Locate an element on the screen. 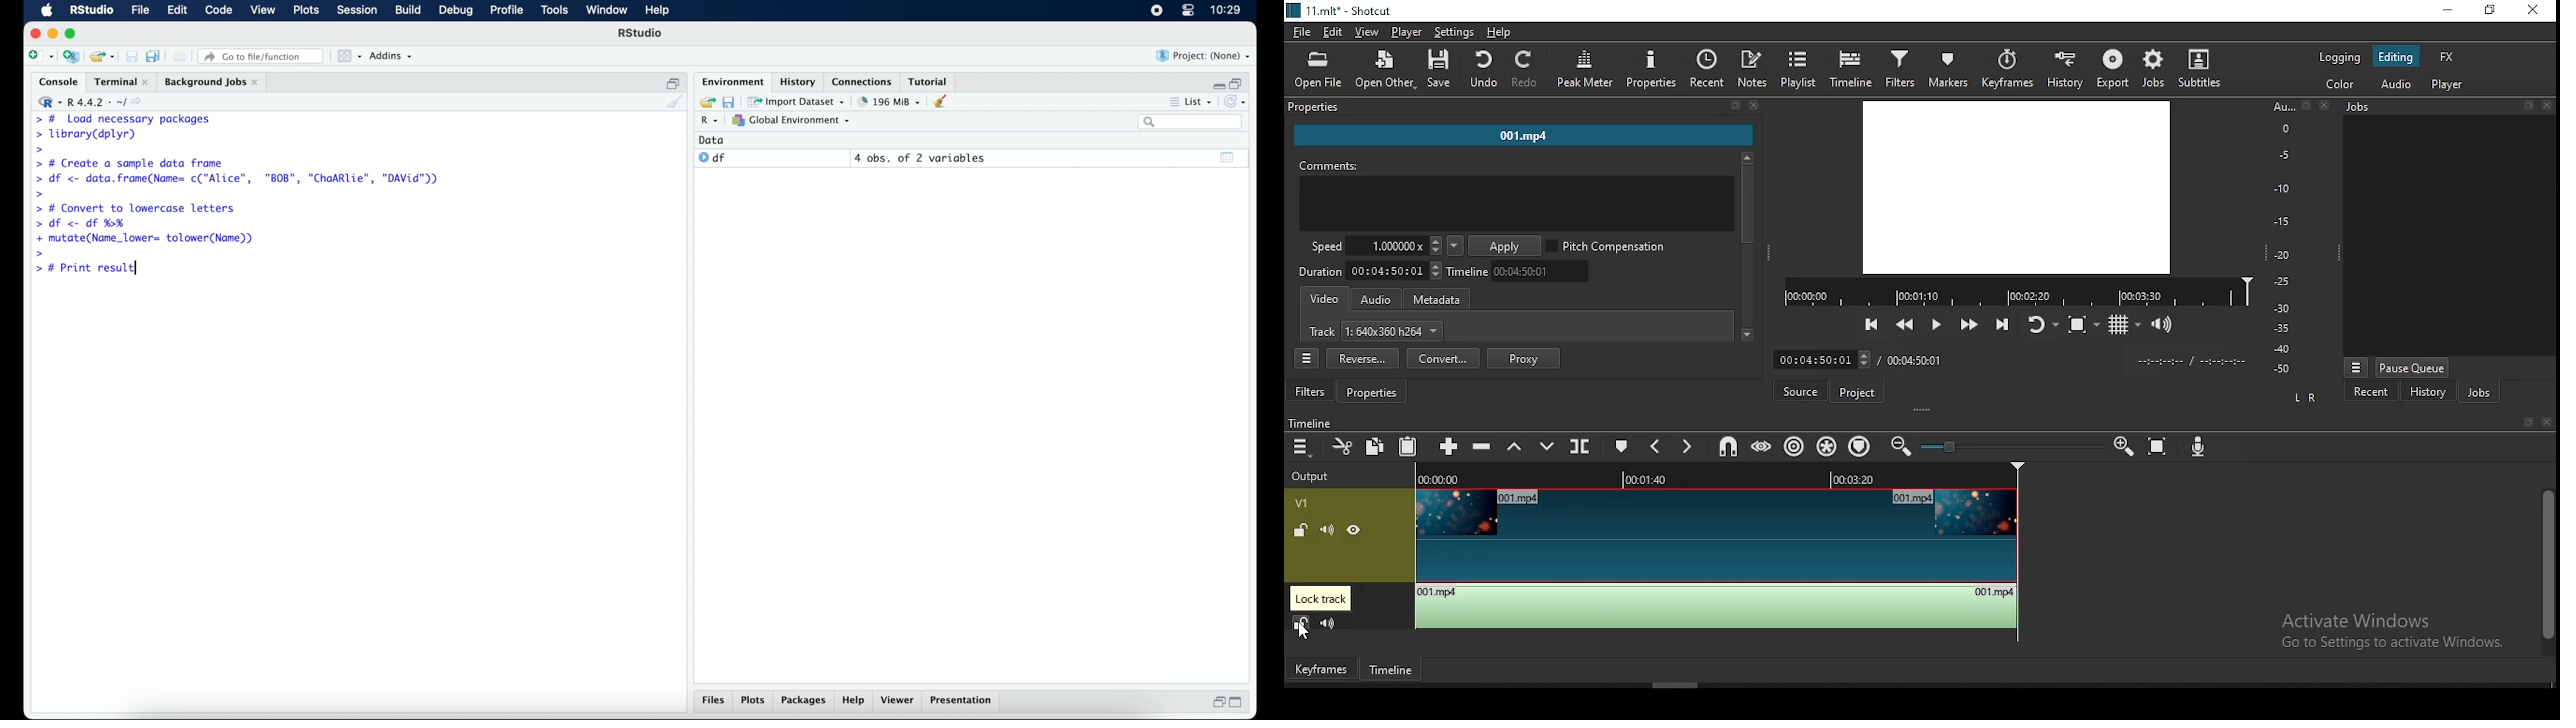 The image size is (2576, 728). proxy is located at coordinates (1525, 358).